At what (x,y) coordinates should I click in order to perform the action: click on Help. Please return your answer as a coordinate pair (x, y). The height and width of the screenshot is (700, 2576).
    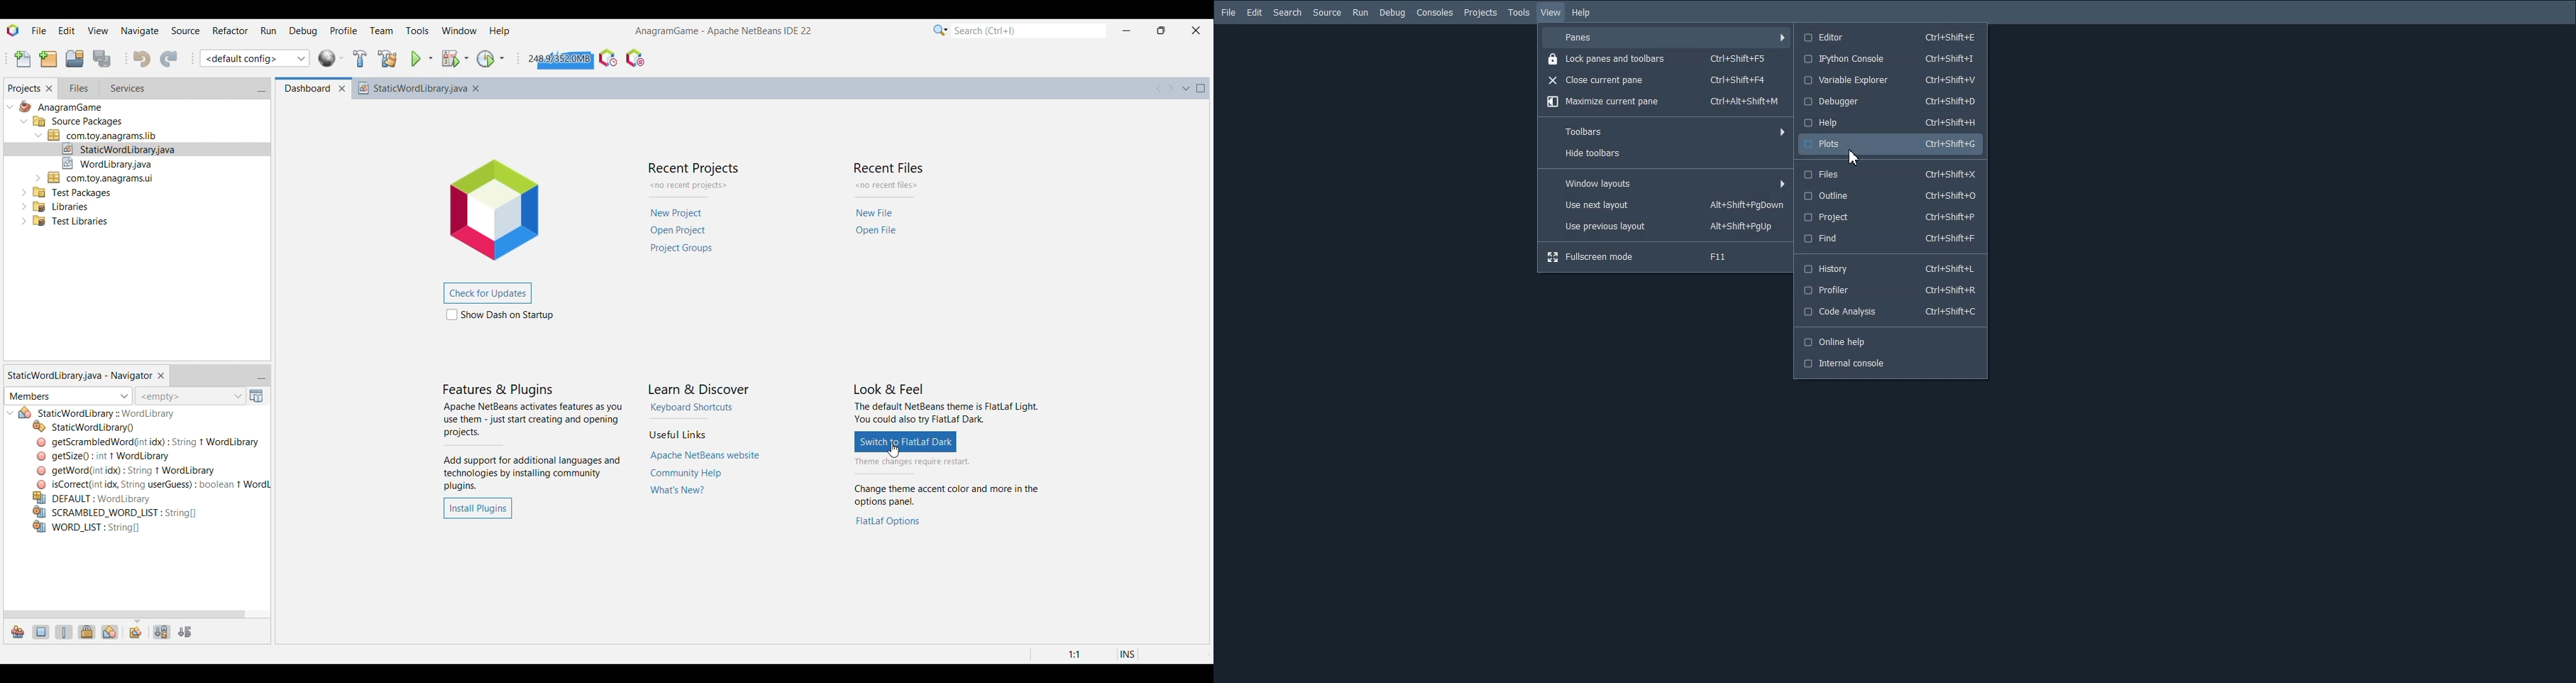
    Looking at the image, I should click on (1890, 124).